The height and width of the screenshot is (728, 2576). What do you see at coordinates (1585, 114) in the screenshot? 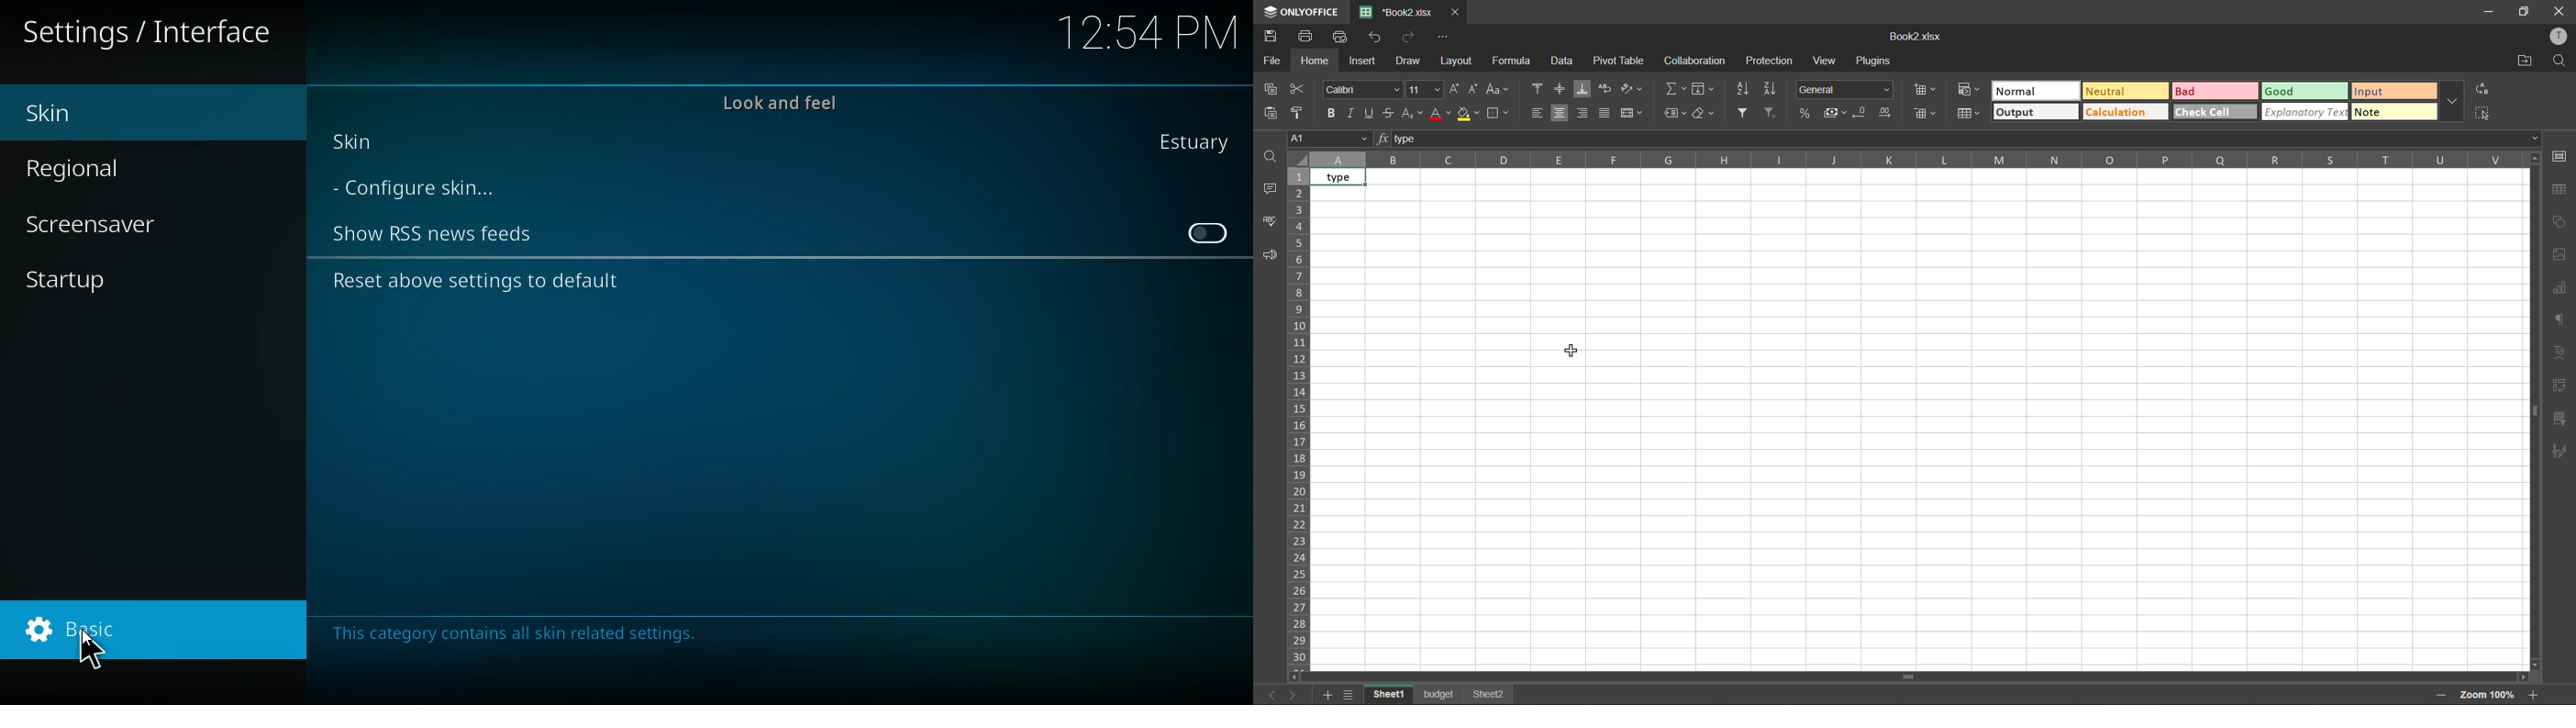
I see `align right` at bounding box center [1585, 114].